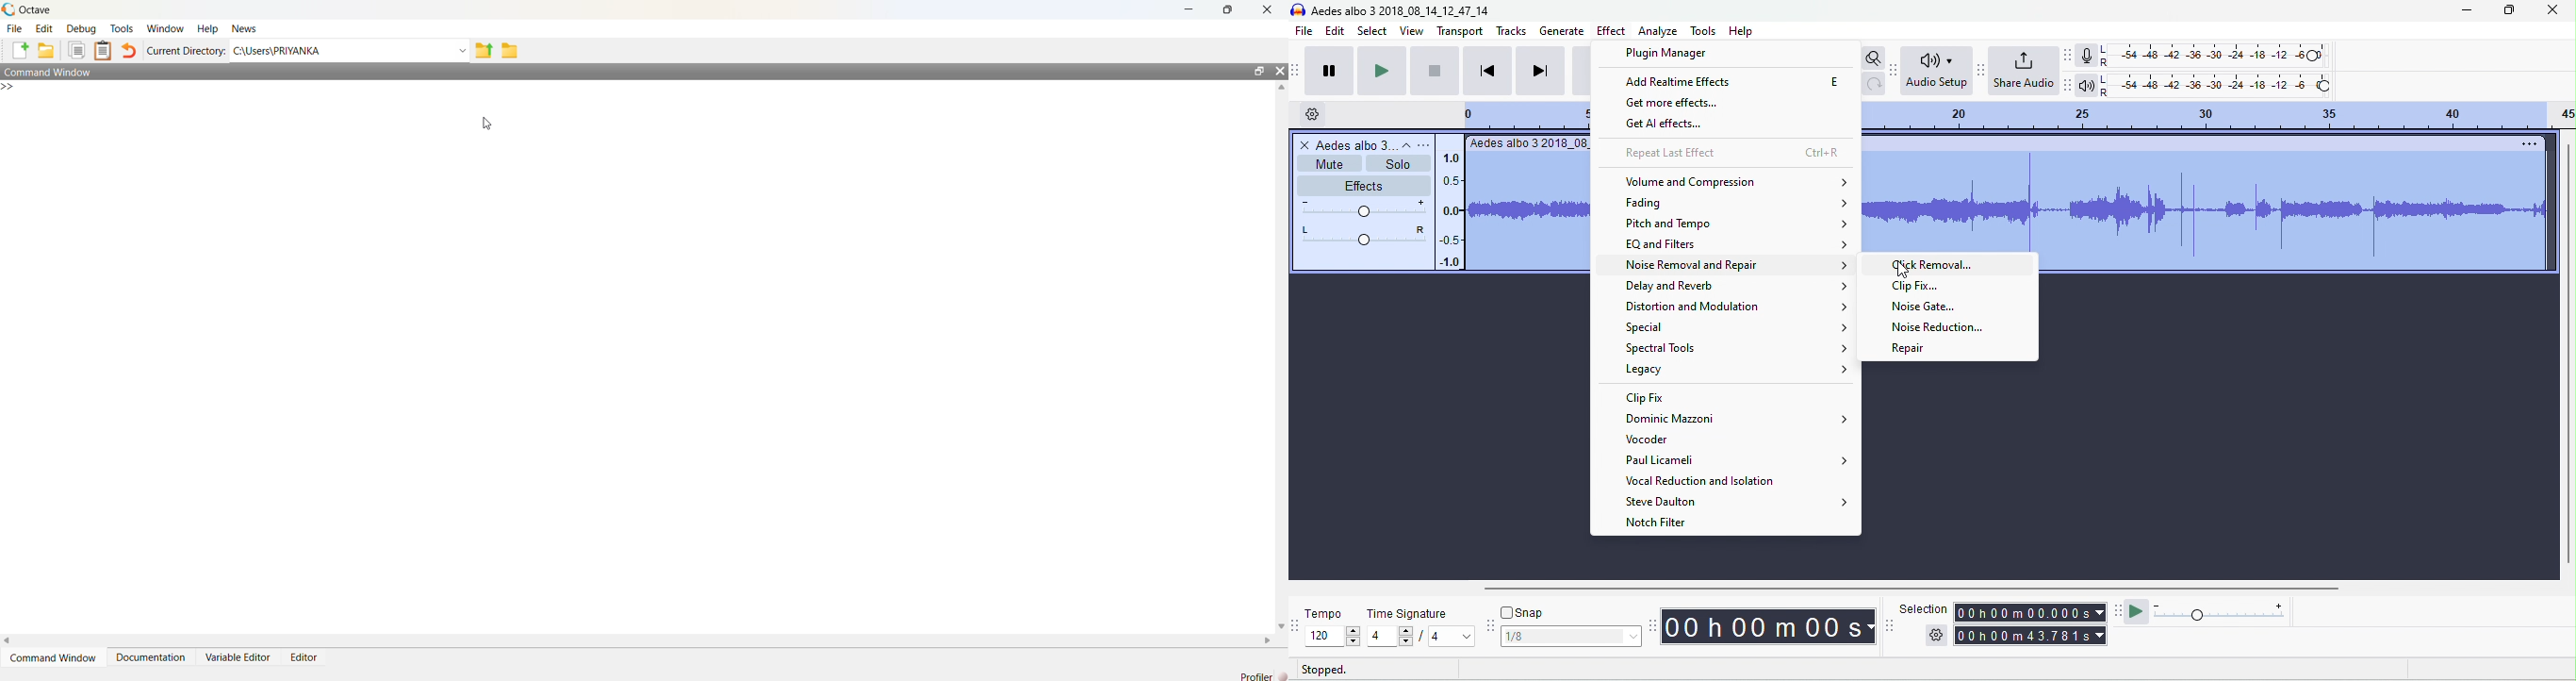 Image resolution: width=2576 pixels, height=700 pixels. I want to click on solo, so click(1397, 164).